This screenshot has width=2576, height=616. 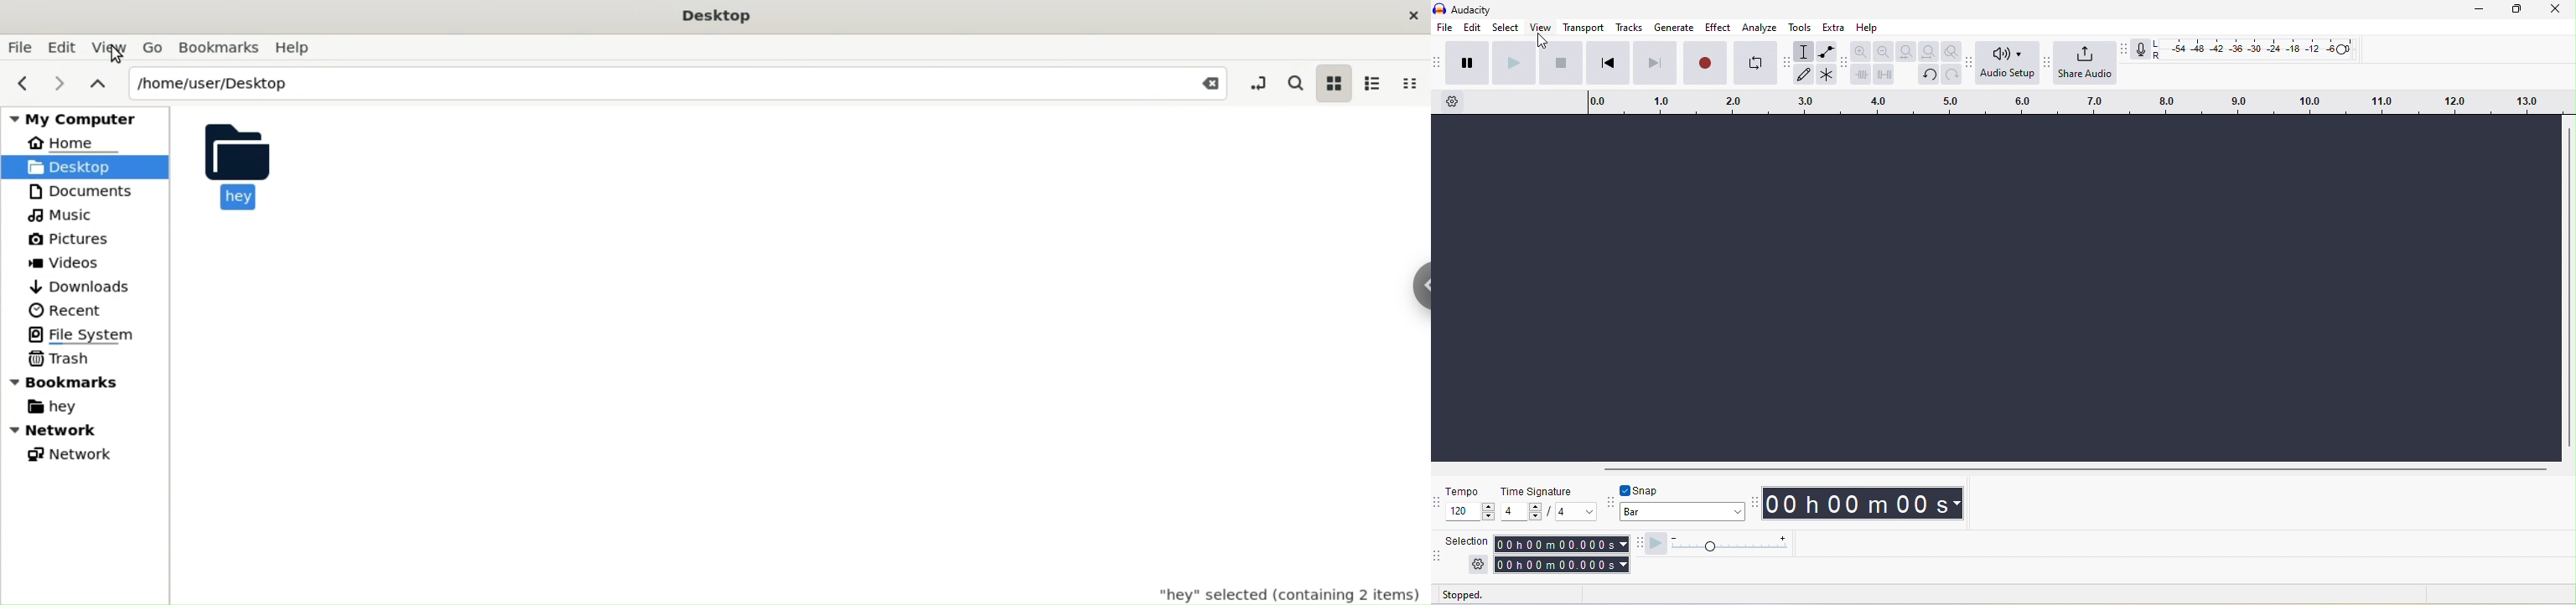 I want to click on fit selection to width, so click(x=1906, y=51).